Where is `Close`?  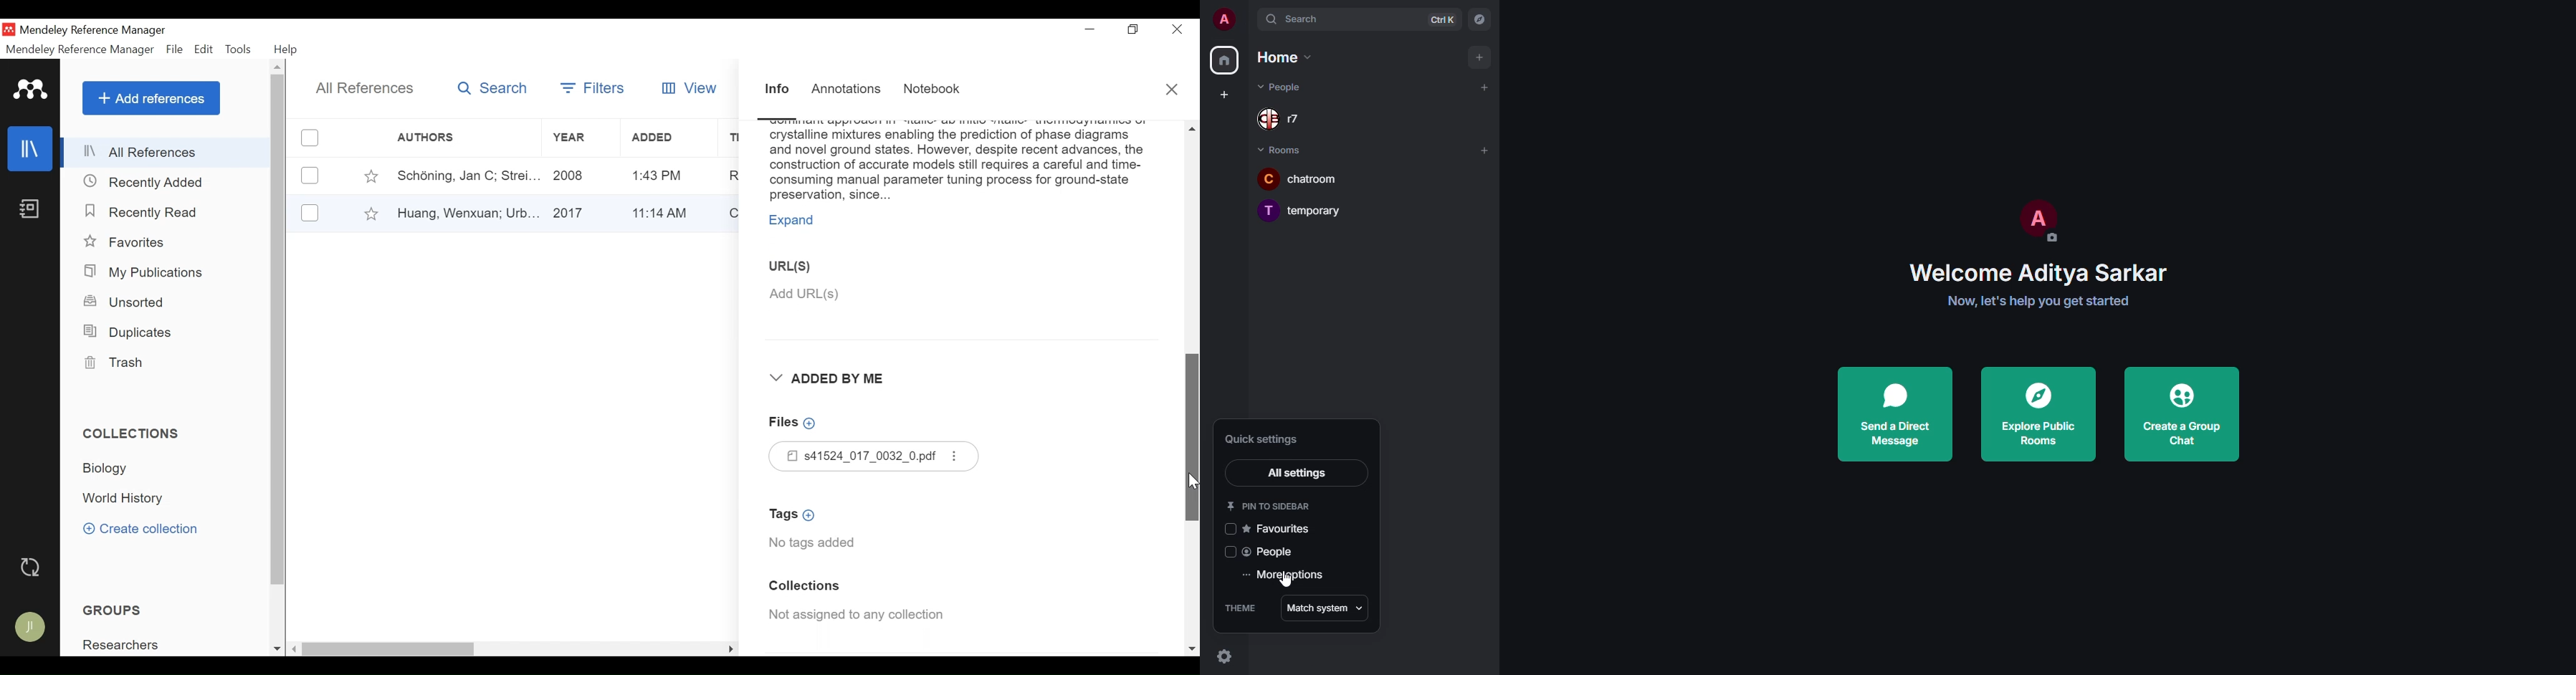 Close is located at coordinates (1179, 29).